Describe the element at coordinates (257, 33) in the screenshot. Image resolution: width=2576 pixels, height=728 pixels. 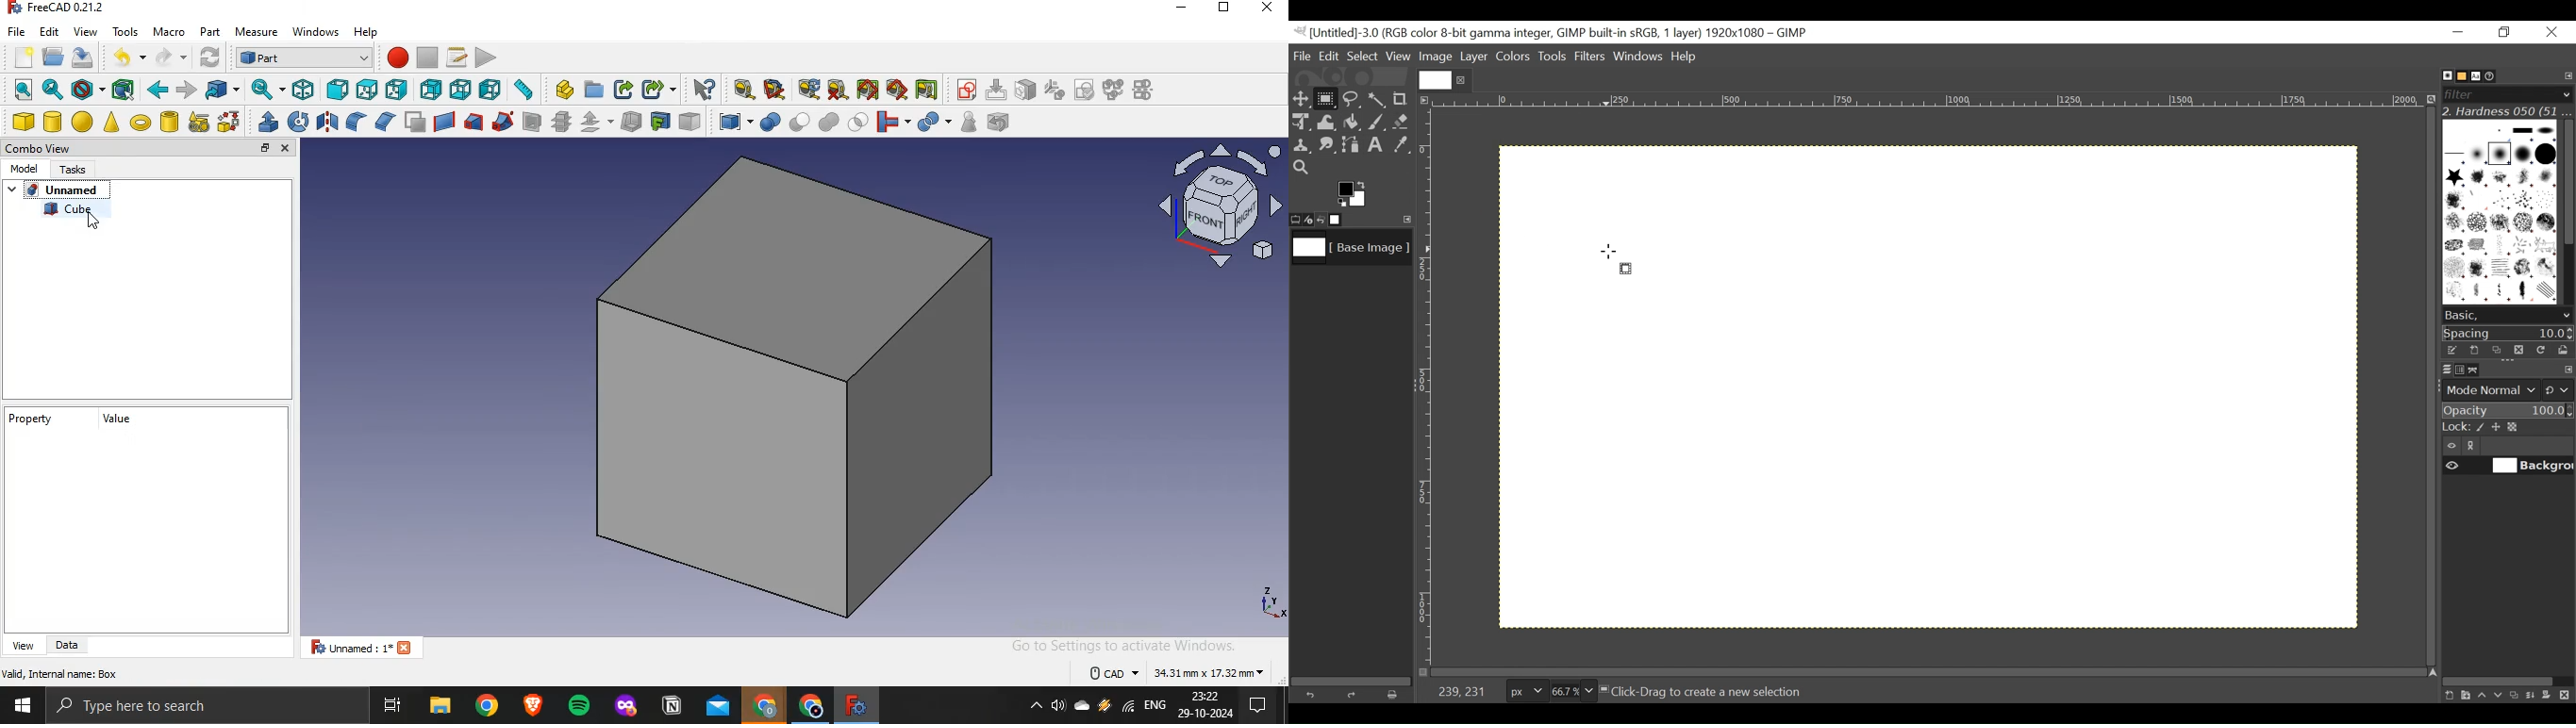
I see `measure` at that location.